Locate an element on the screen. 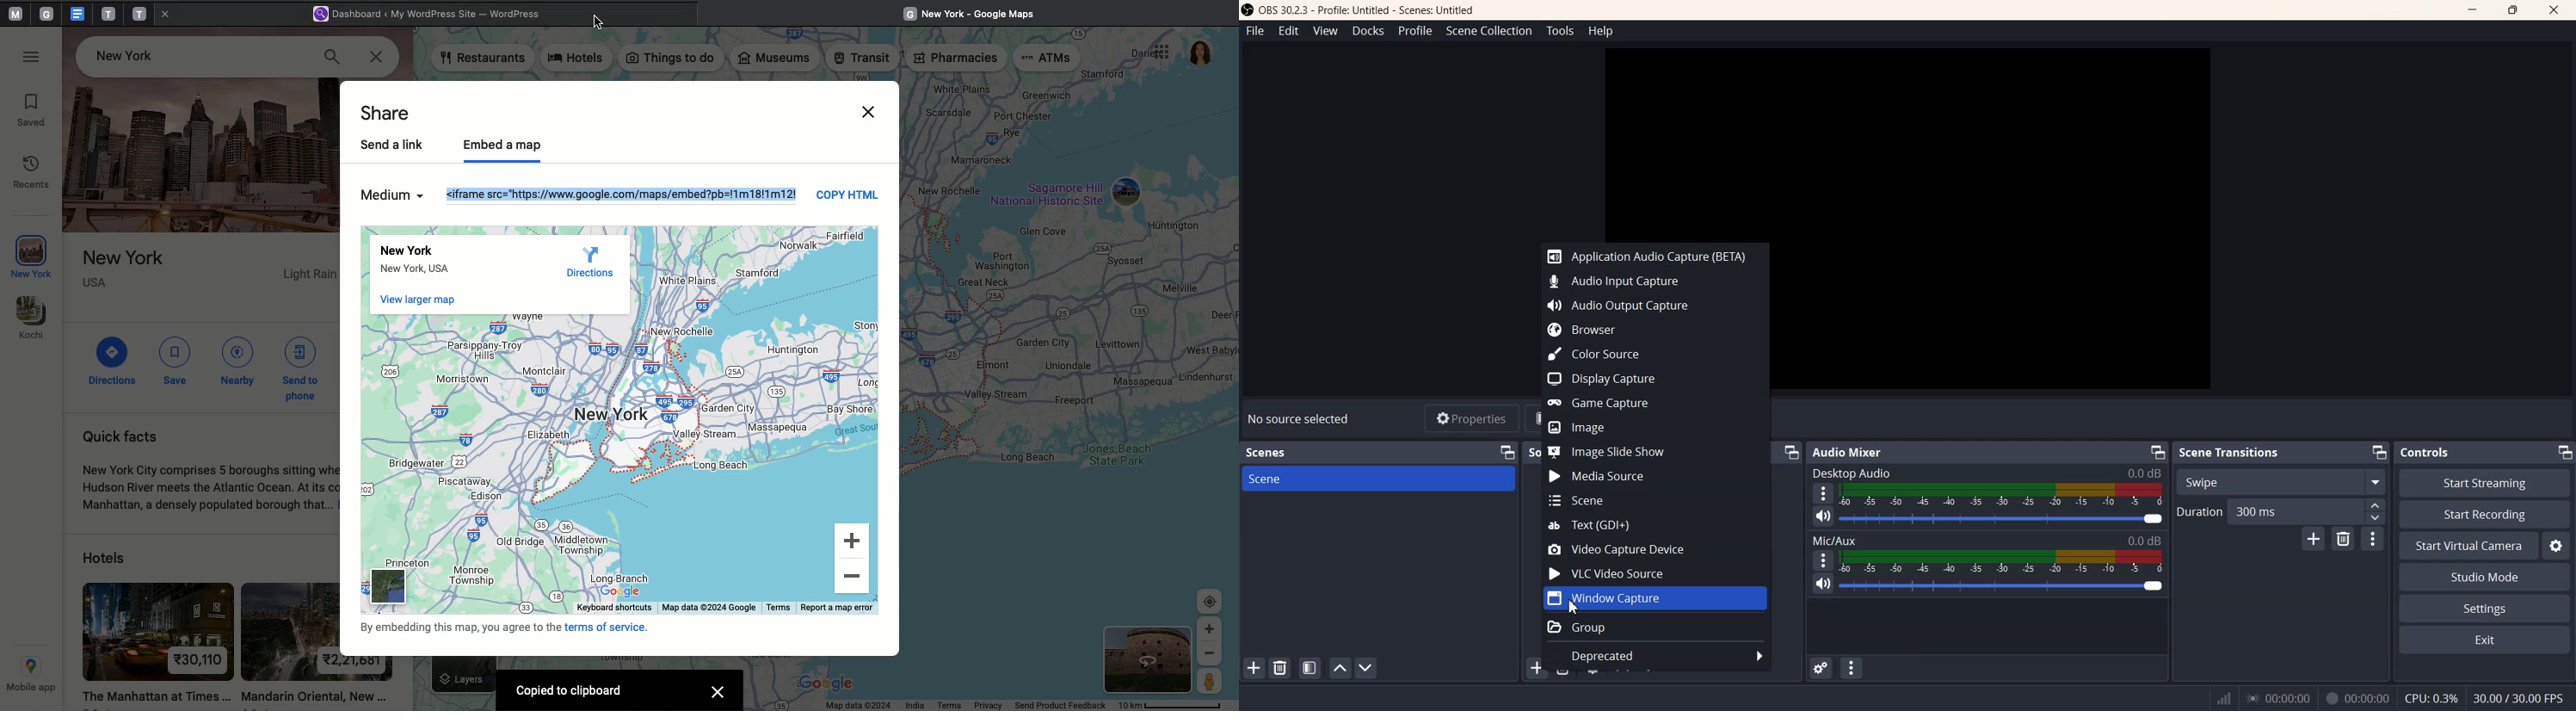 The width and height of the screenshot is (2576, 728). Color Source is located at coordinates (1652, 353).